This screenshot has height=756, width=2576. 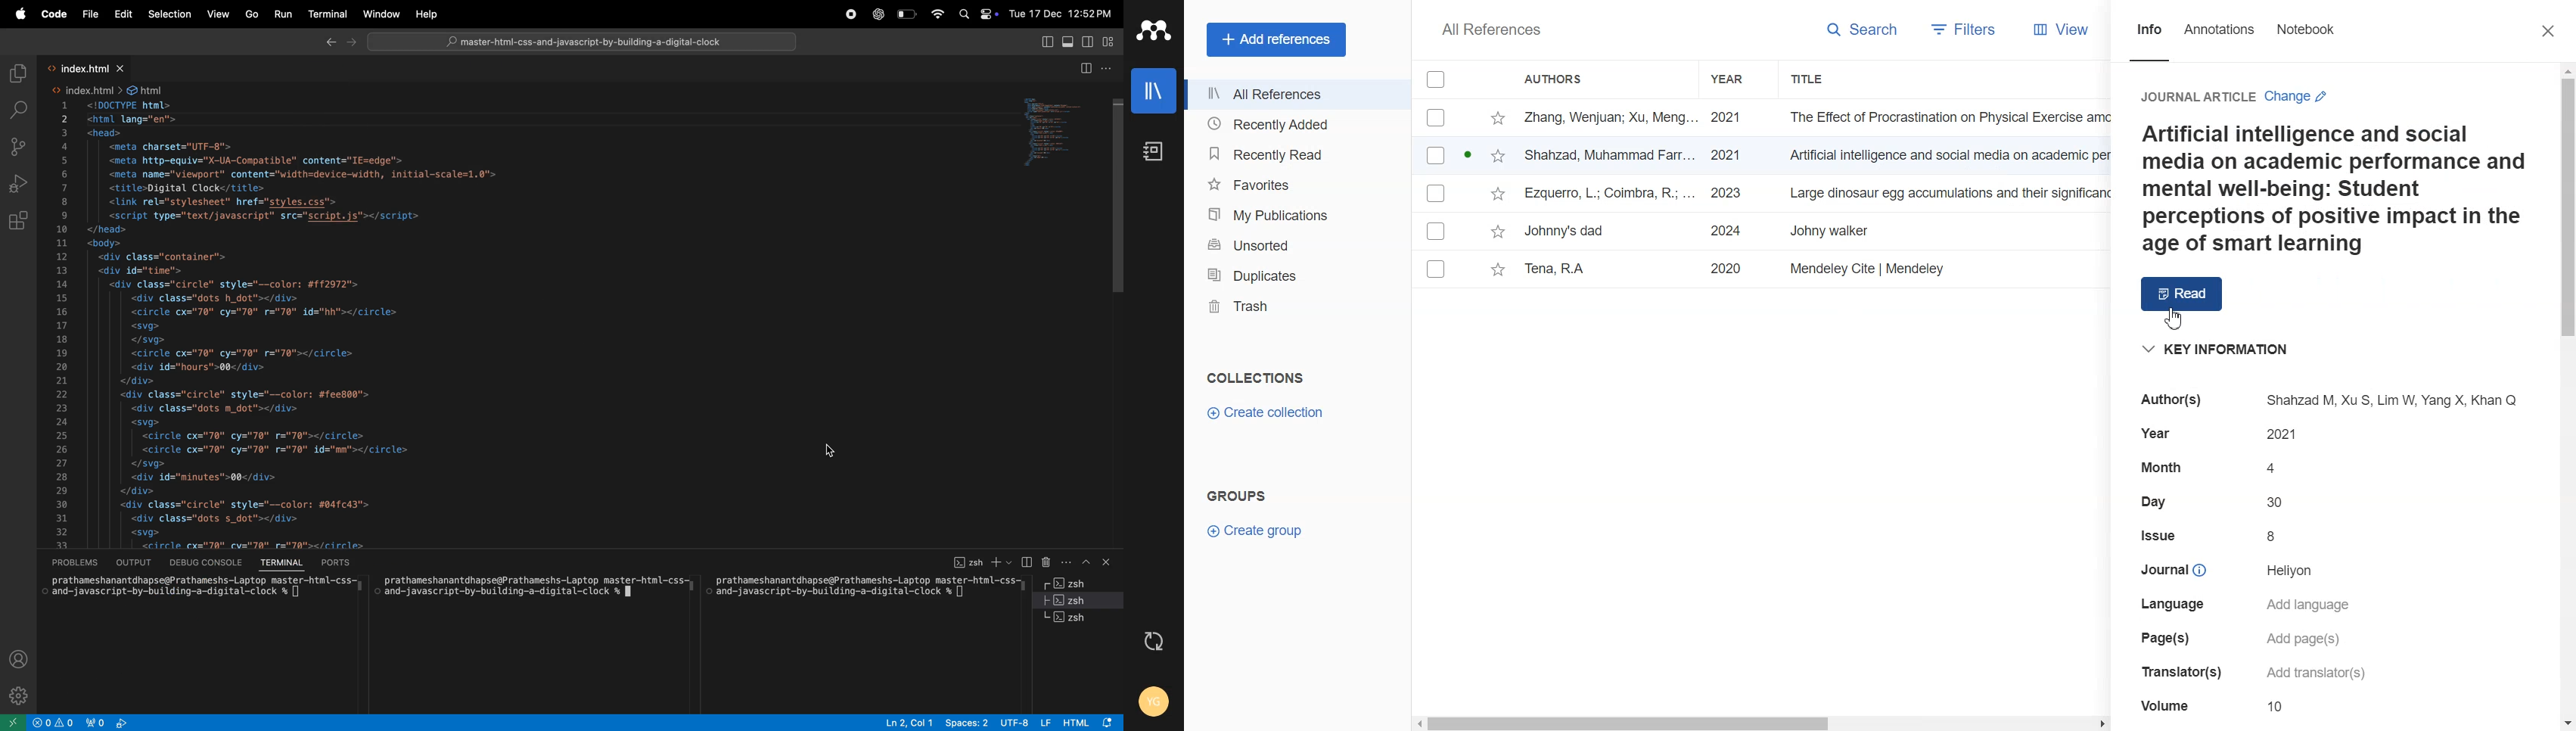 What do you see at coordinates (250, 14) in the screenshot?
I see `Go` at bounding box center [250, 14].